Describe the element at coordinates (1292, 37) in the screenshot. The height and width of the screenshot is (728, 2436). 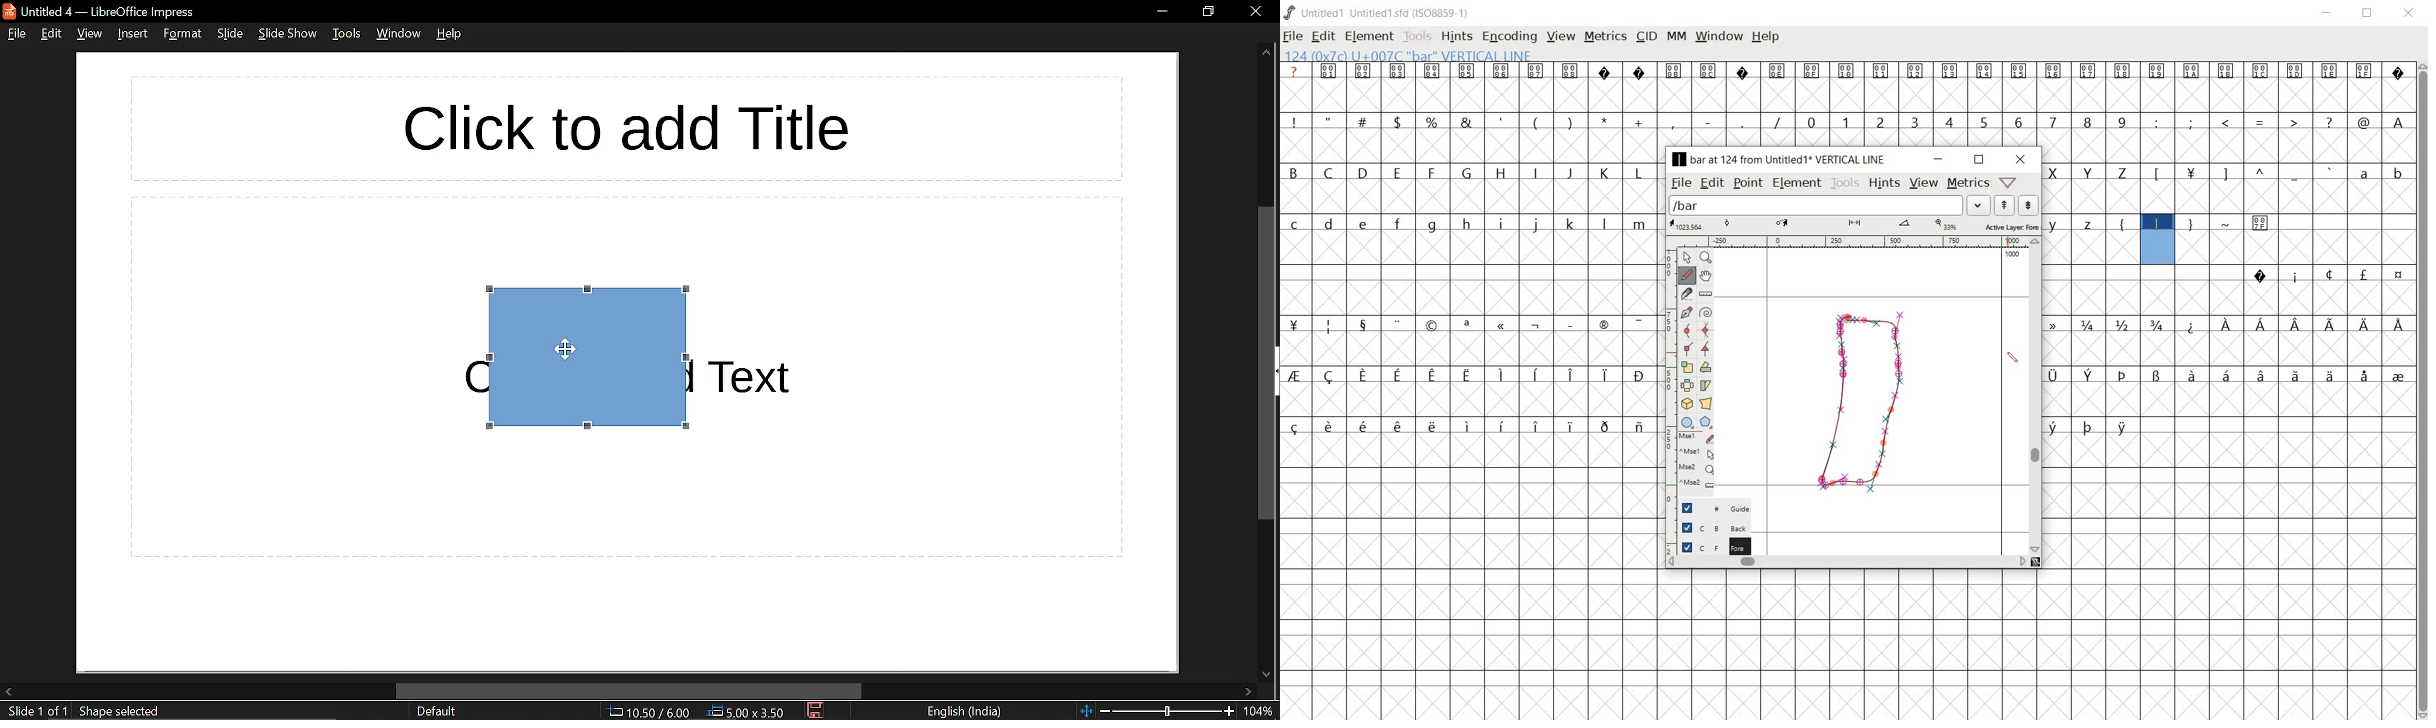
I see `file` at that location.